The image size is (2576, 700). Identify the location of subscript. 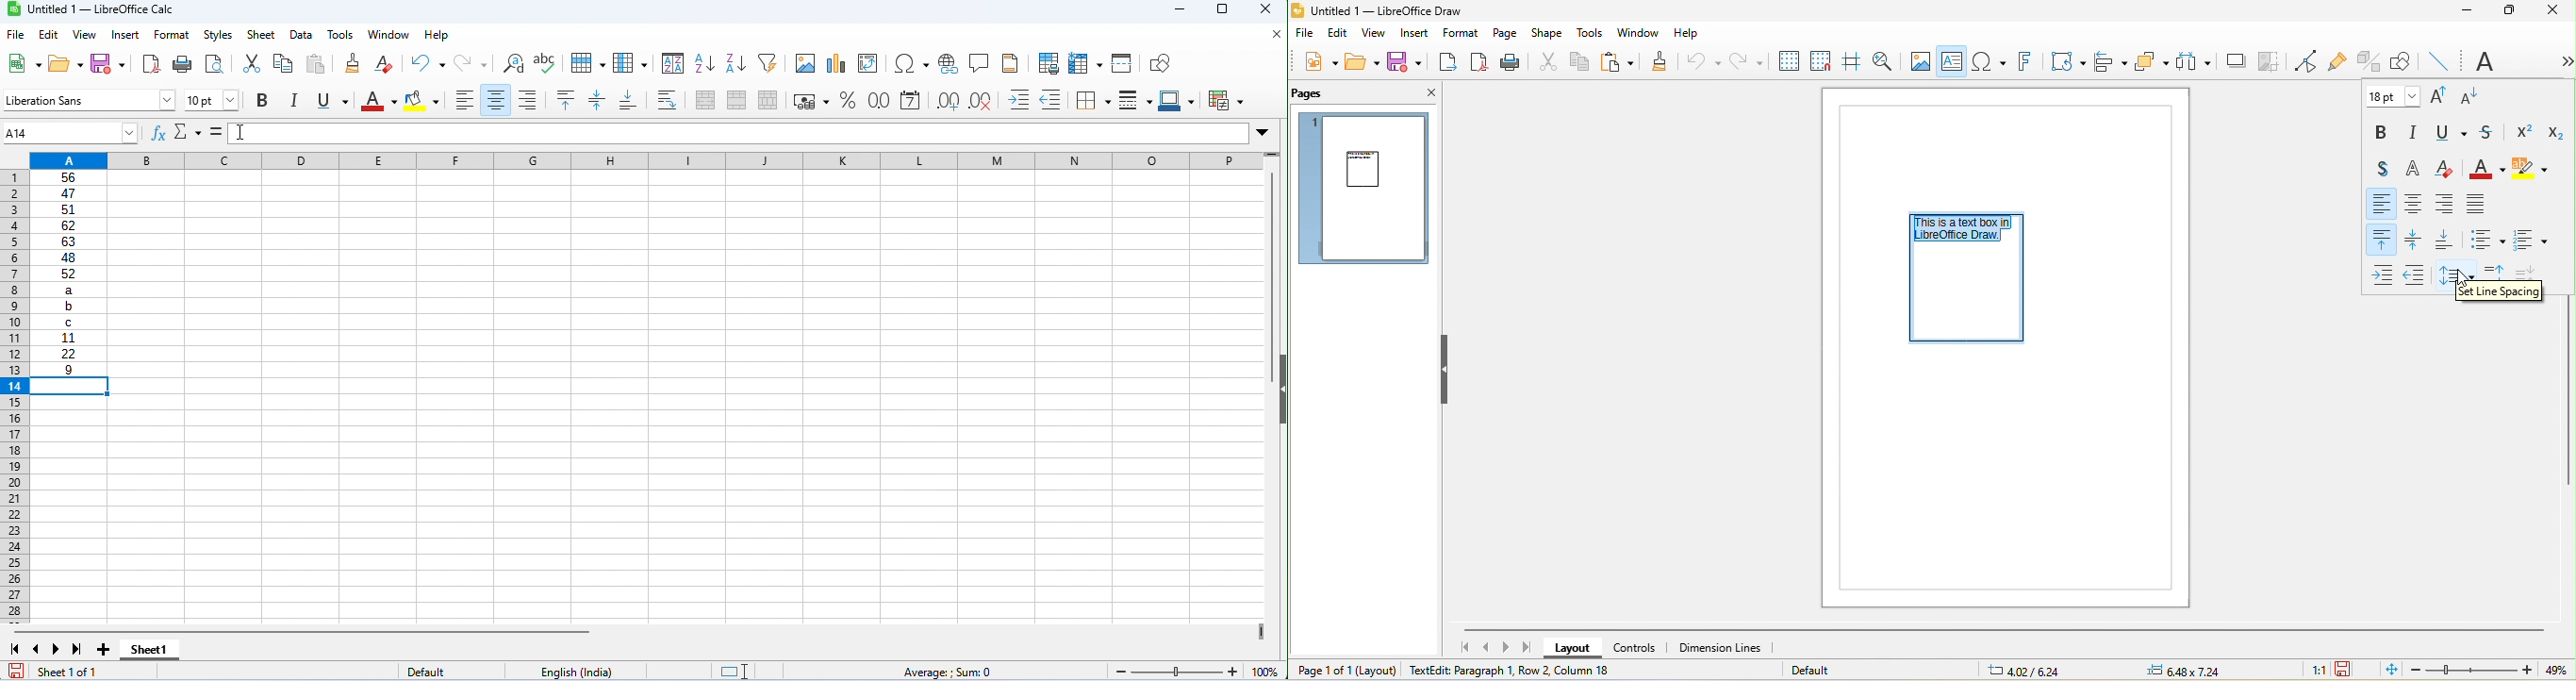
(2554, 132).